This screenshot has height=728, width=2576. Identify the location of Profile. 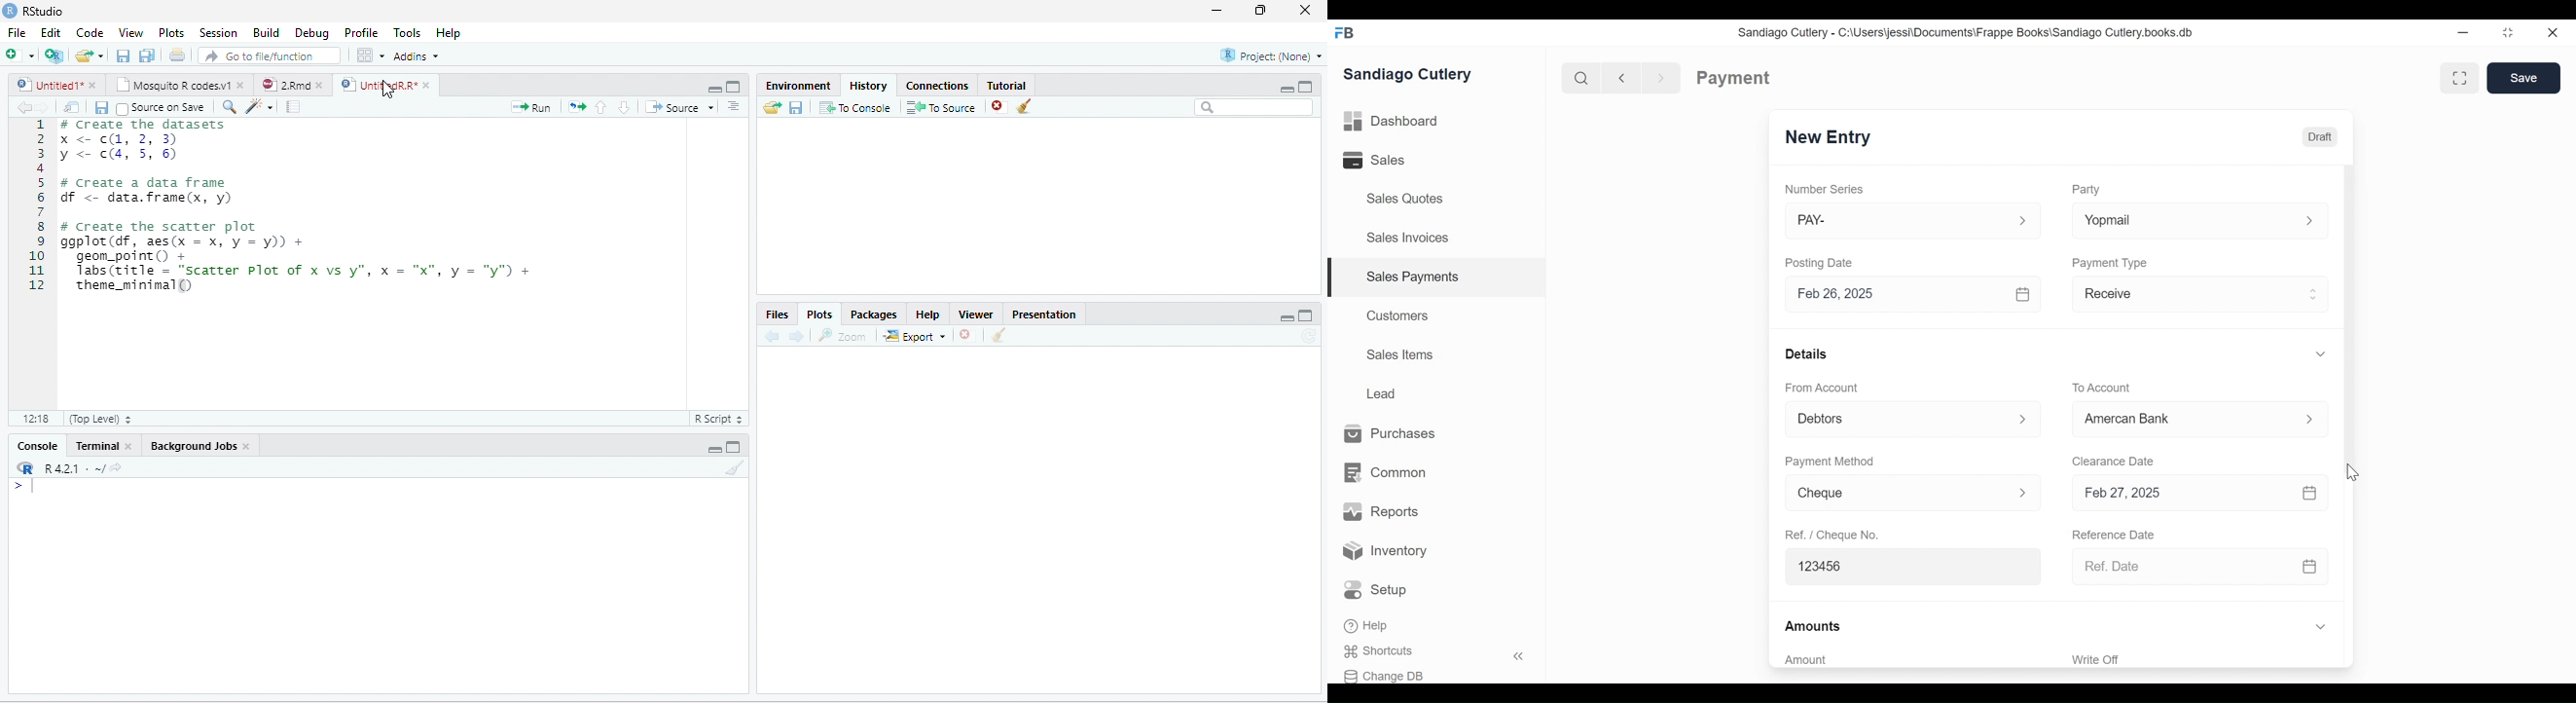
(361, 32).